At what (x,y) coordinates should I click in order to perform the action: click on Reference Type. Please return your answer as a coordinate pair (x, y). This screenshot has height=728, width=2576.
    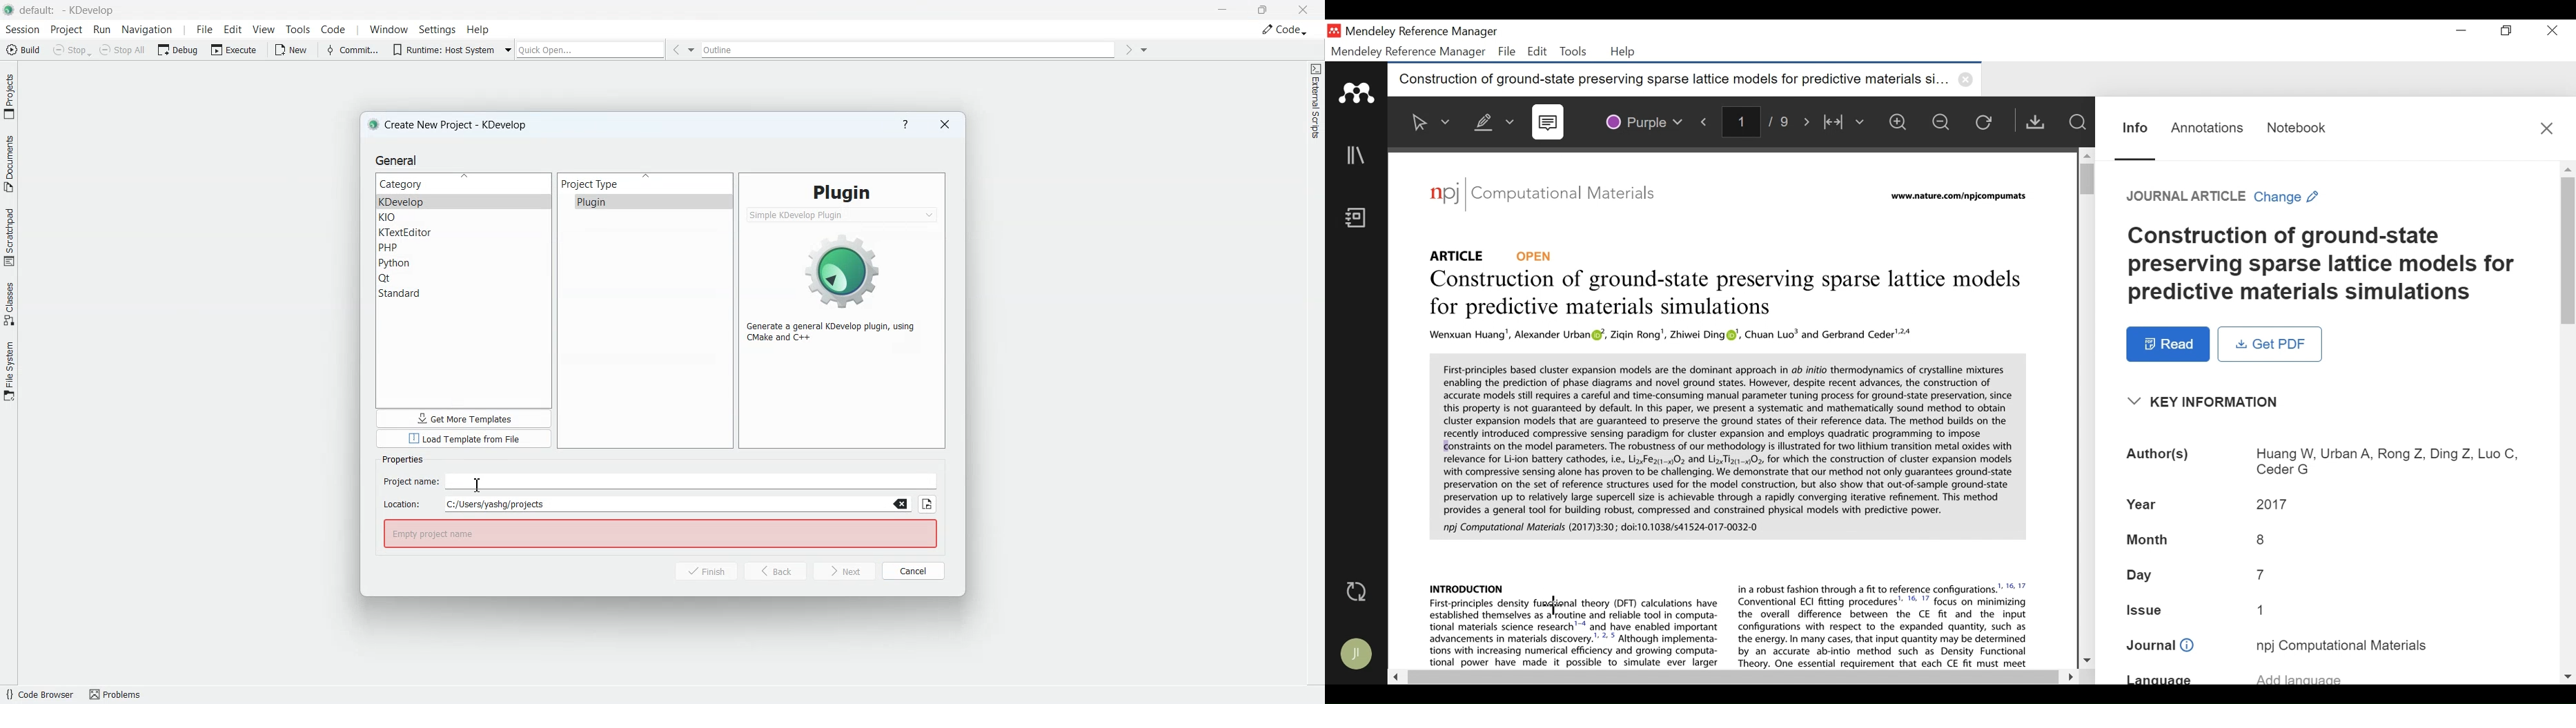
    Looking at the image, I should click on (1461, 254).